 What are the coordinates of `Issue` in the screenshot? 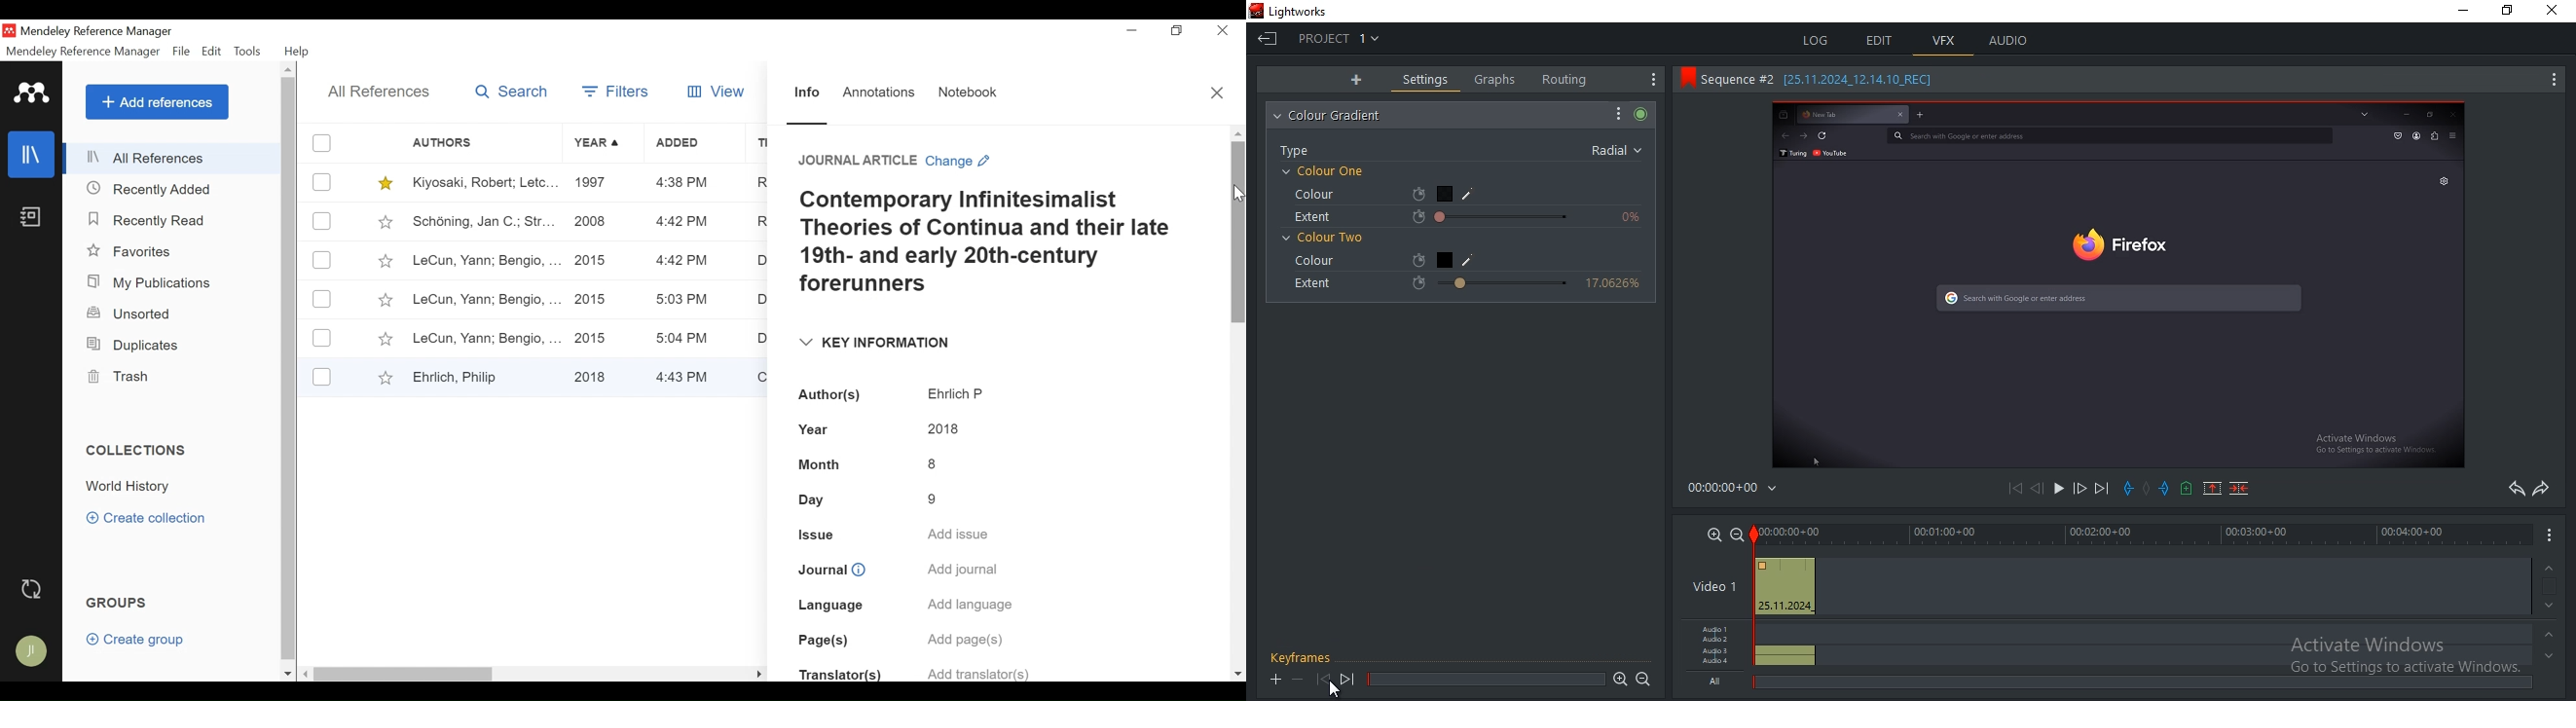 It's located at (816, 535).